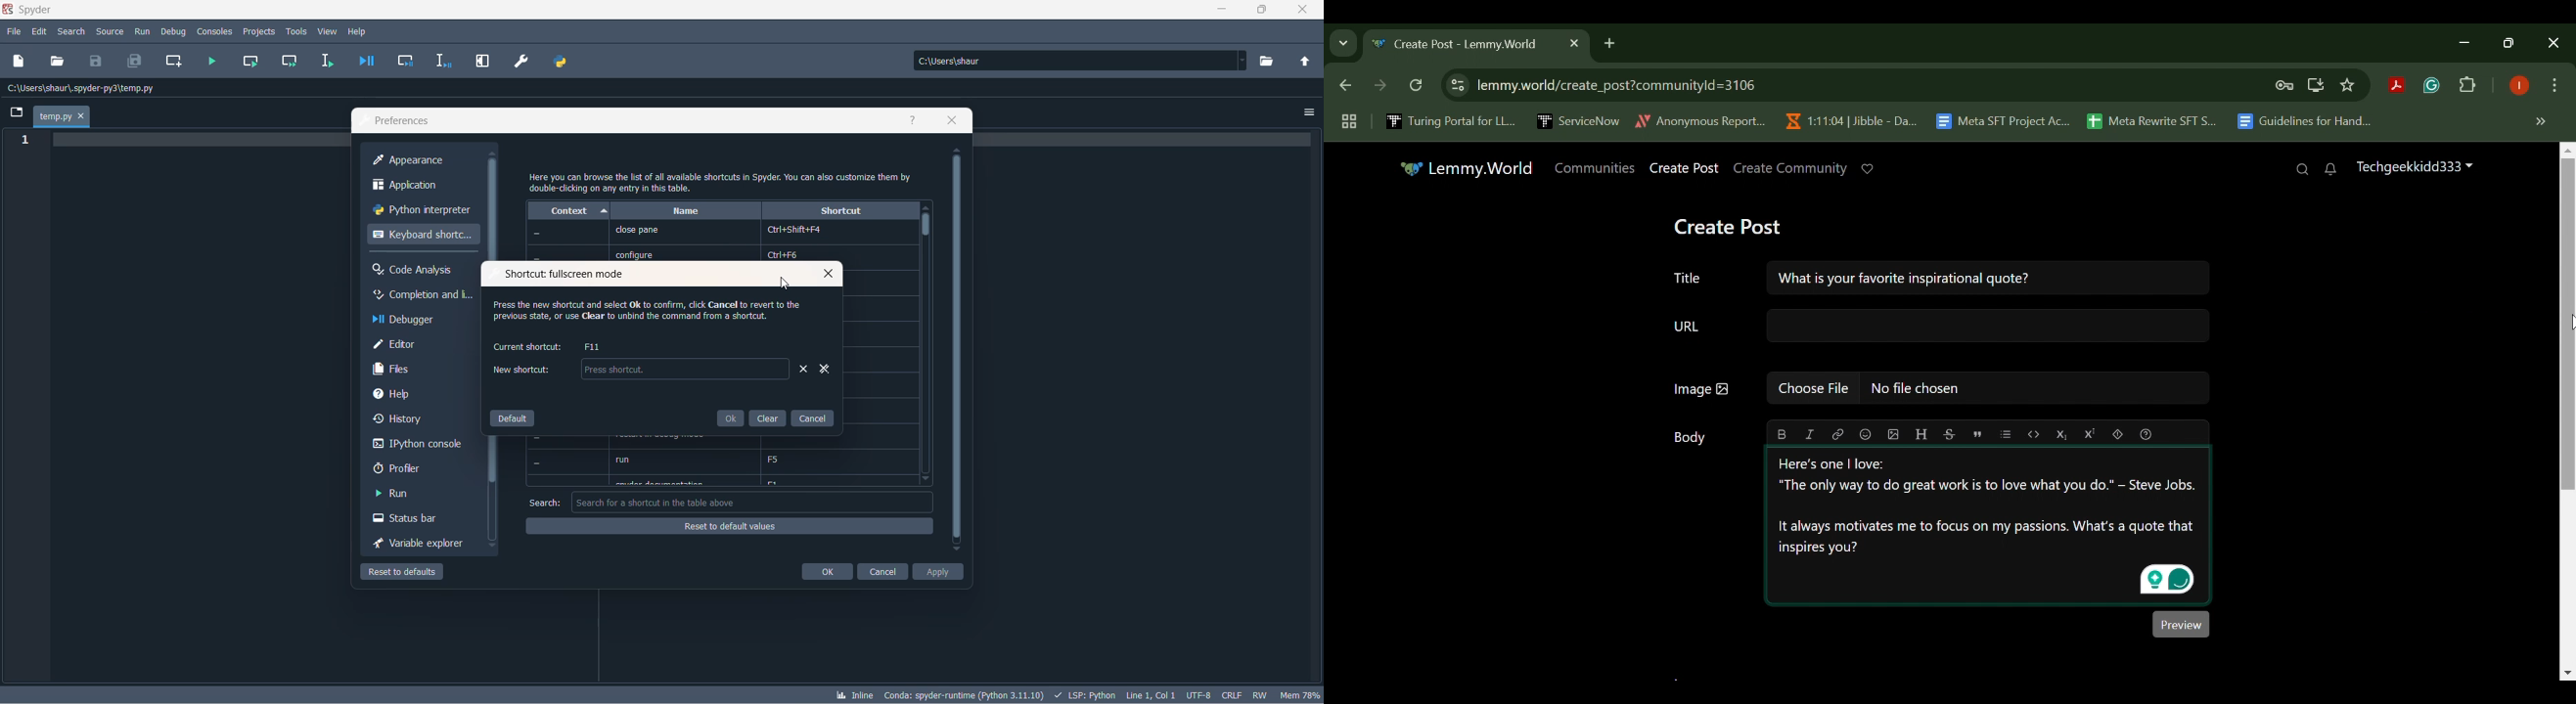 The width and height of the screenshot is (2576, 728). Describe the element at coordinates (956, 550) in the screenshot. I see `move down` at that location.